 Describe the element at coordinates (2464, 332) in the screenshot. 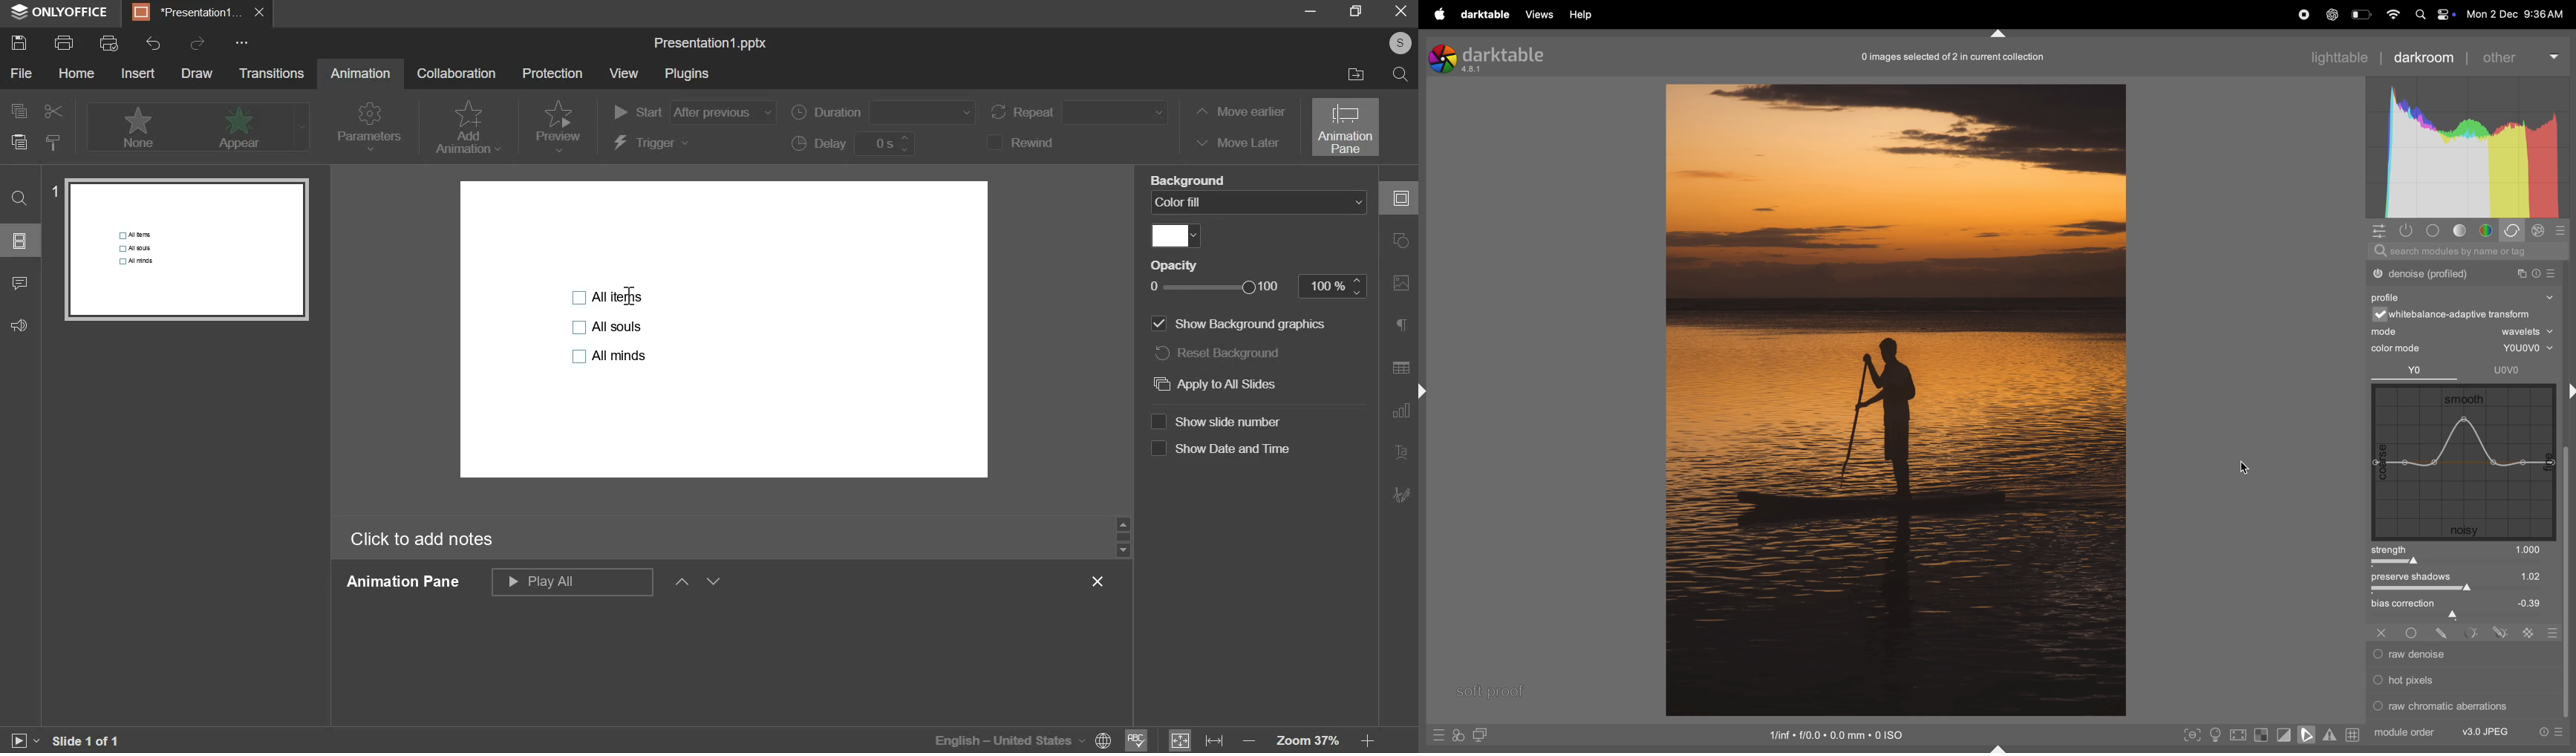

I see `mode` at that location.